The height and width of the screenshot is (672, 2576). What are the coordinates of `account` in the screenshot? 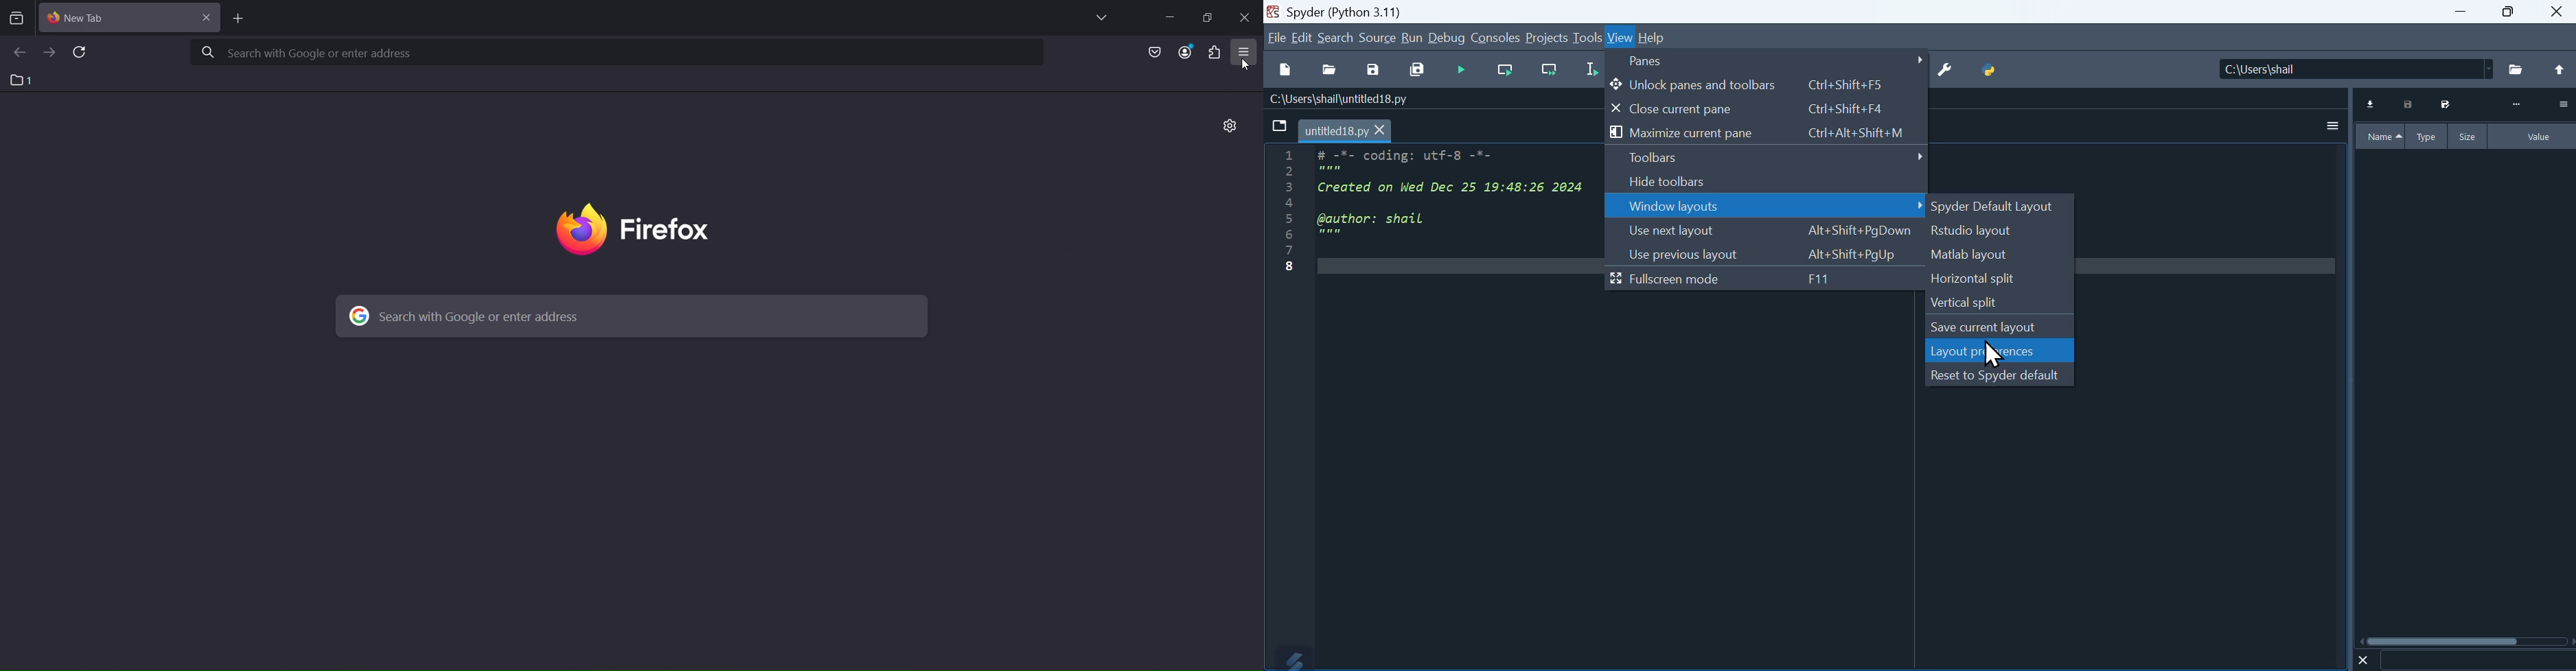 It's located at (1183, 52).